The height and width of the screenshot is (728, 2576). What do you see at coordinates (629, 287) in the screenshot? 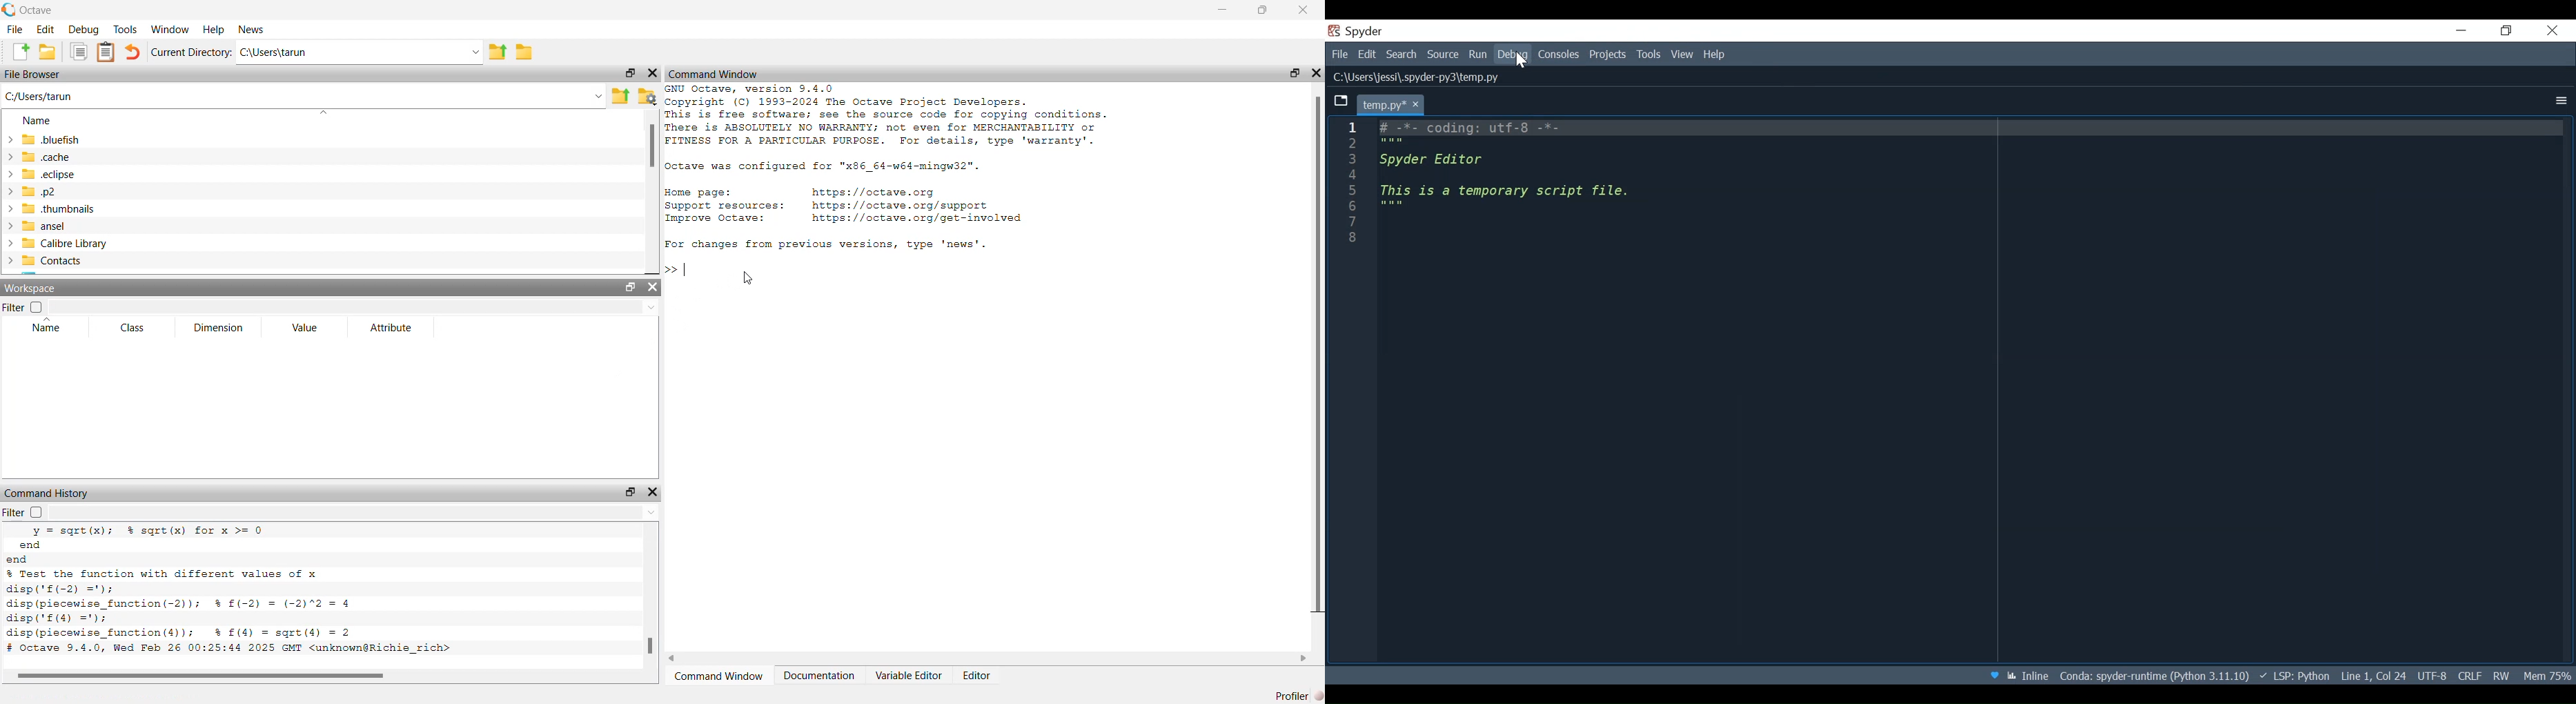
I see `Maximize/Restore` at bounding box center [629, 287].